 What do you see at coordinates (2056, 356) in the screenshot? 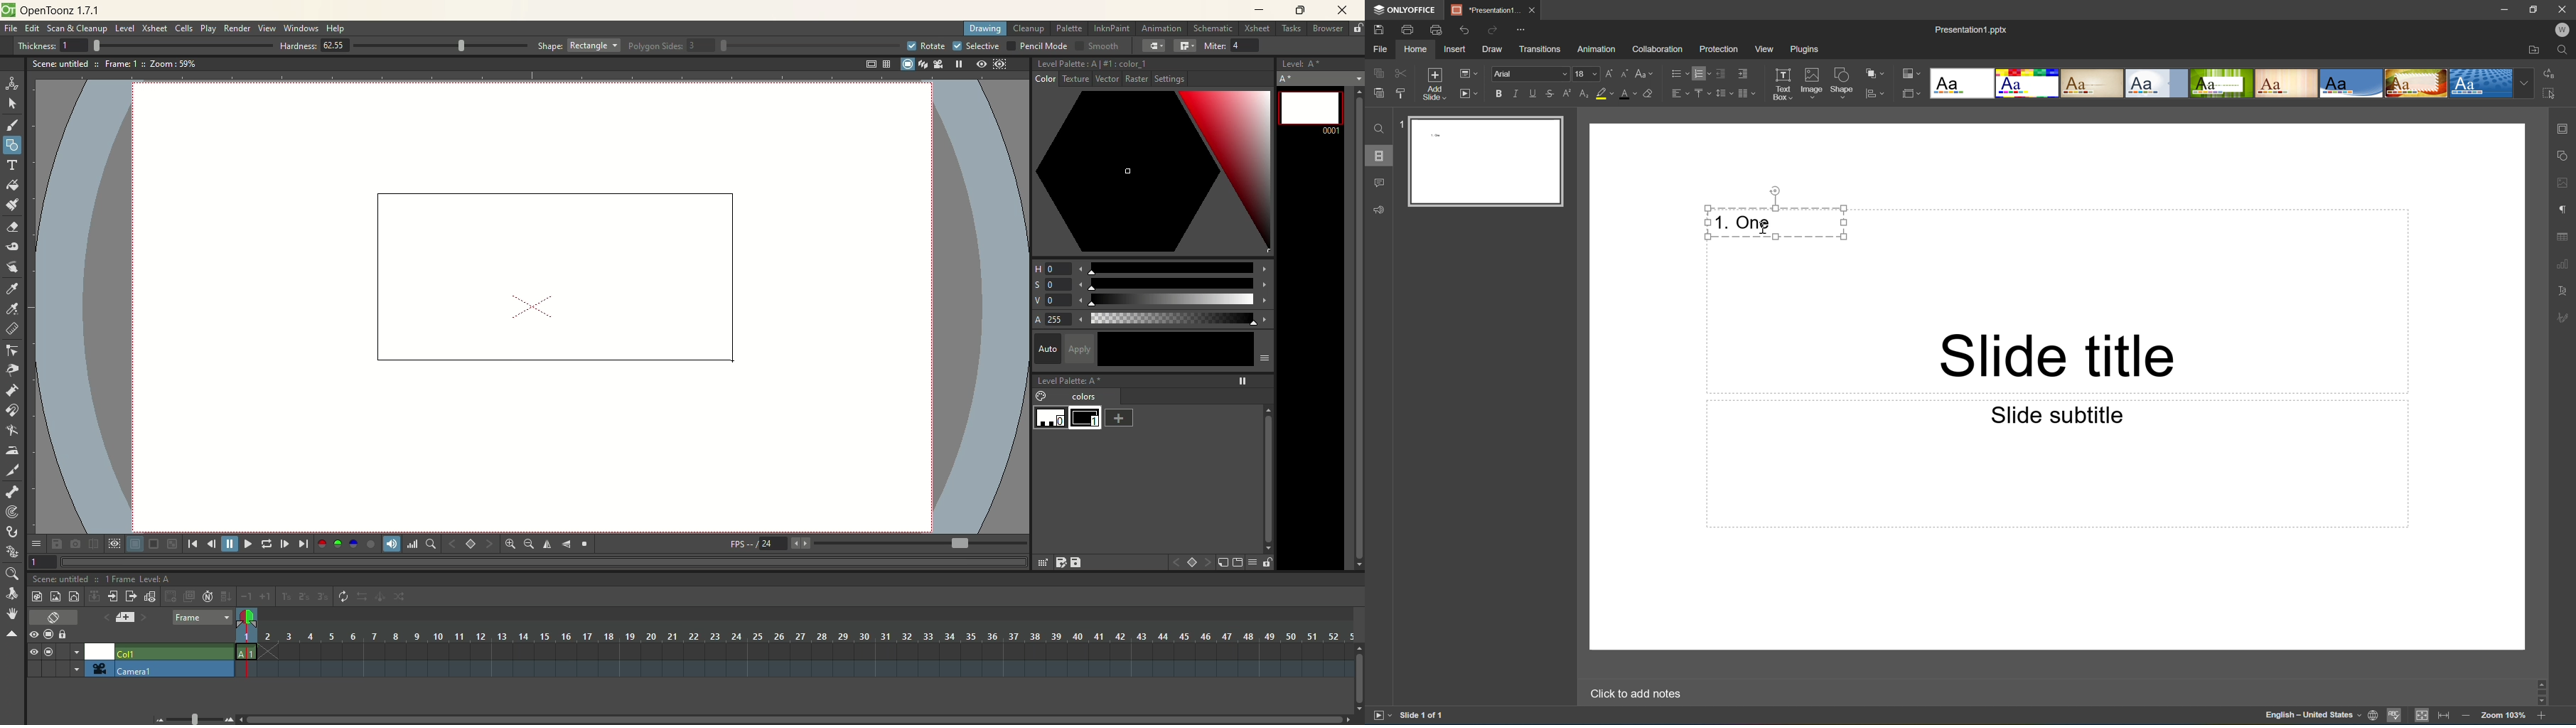
I see `Slide title` at bounding box center [2056, 356].